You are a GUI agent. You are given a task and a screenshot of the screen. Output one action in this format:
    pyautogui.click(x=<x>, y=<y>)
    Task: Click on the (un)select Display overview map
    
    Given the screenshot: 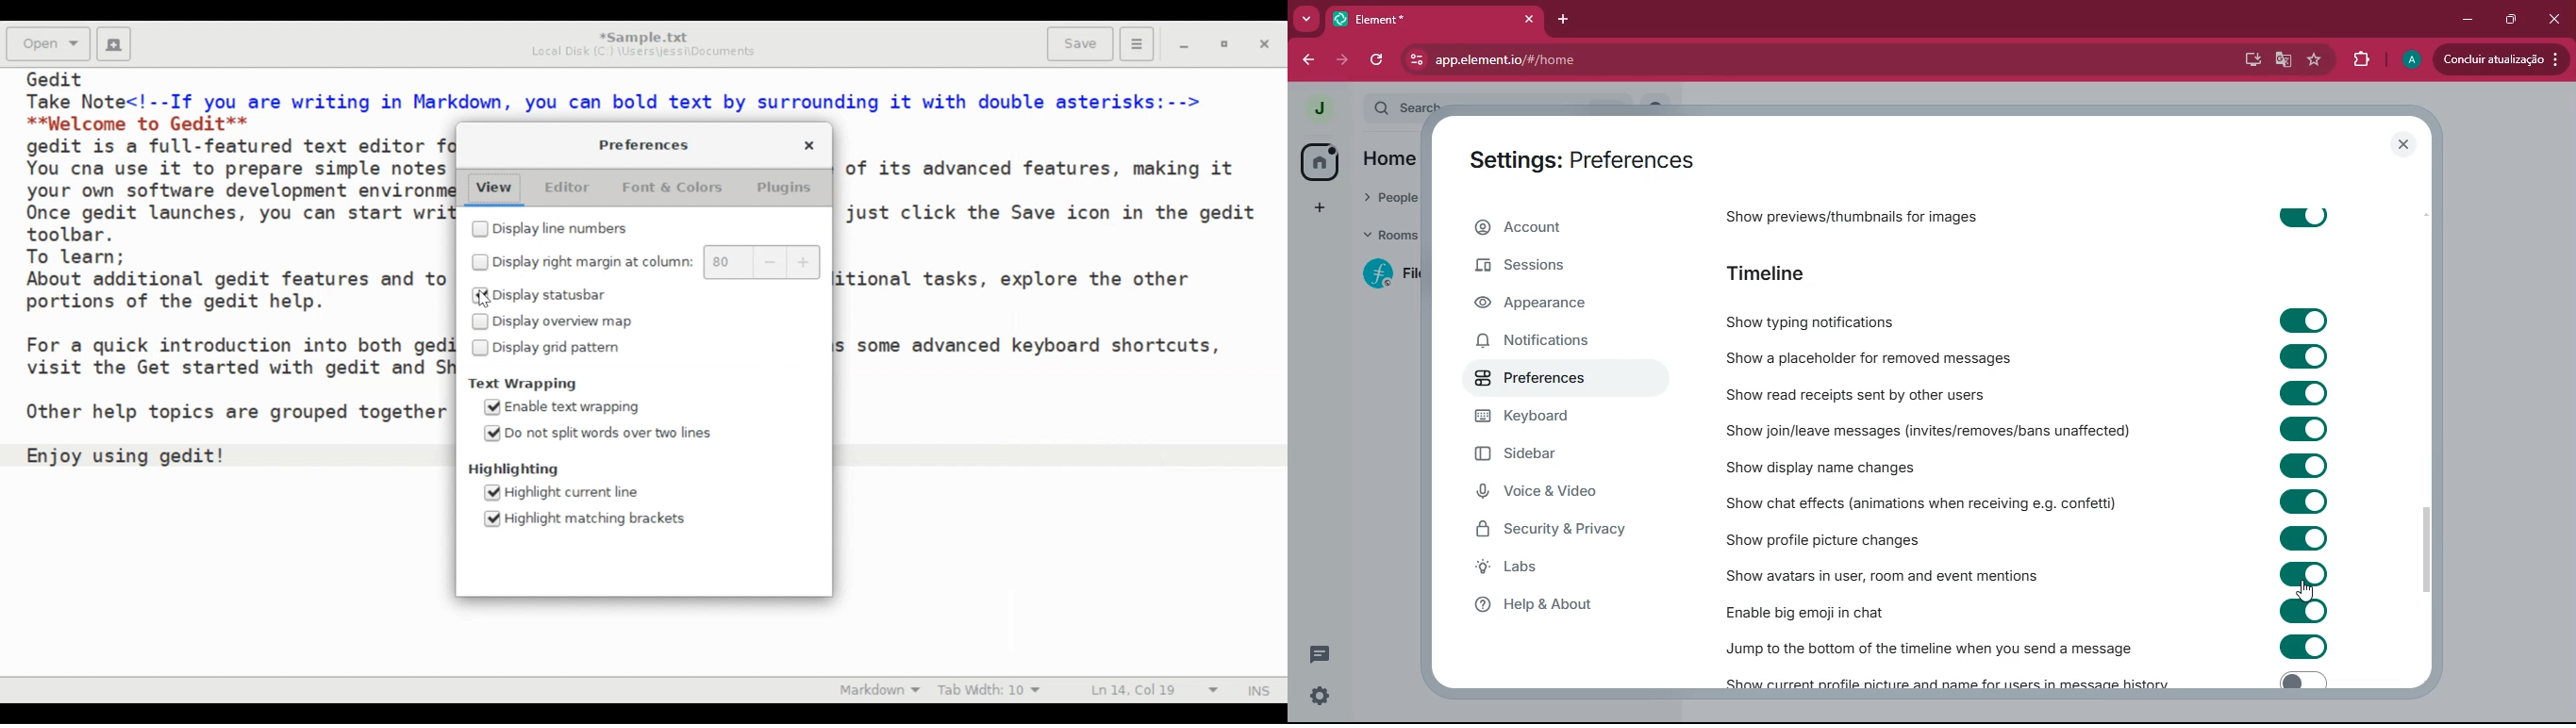 What is the action you would take?
    pyautogui.click(x=556, y=322)
    